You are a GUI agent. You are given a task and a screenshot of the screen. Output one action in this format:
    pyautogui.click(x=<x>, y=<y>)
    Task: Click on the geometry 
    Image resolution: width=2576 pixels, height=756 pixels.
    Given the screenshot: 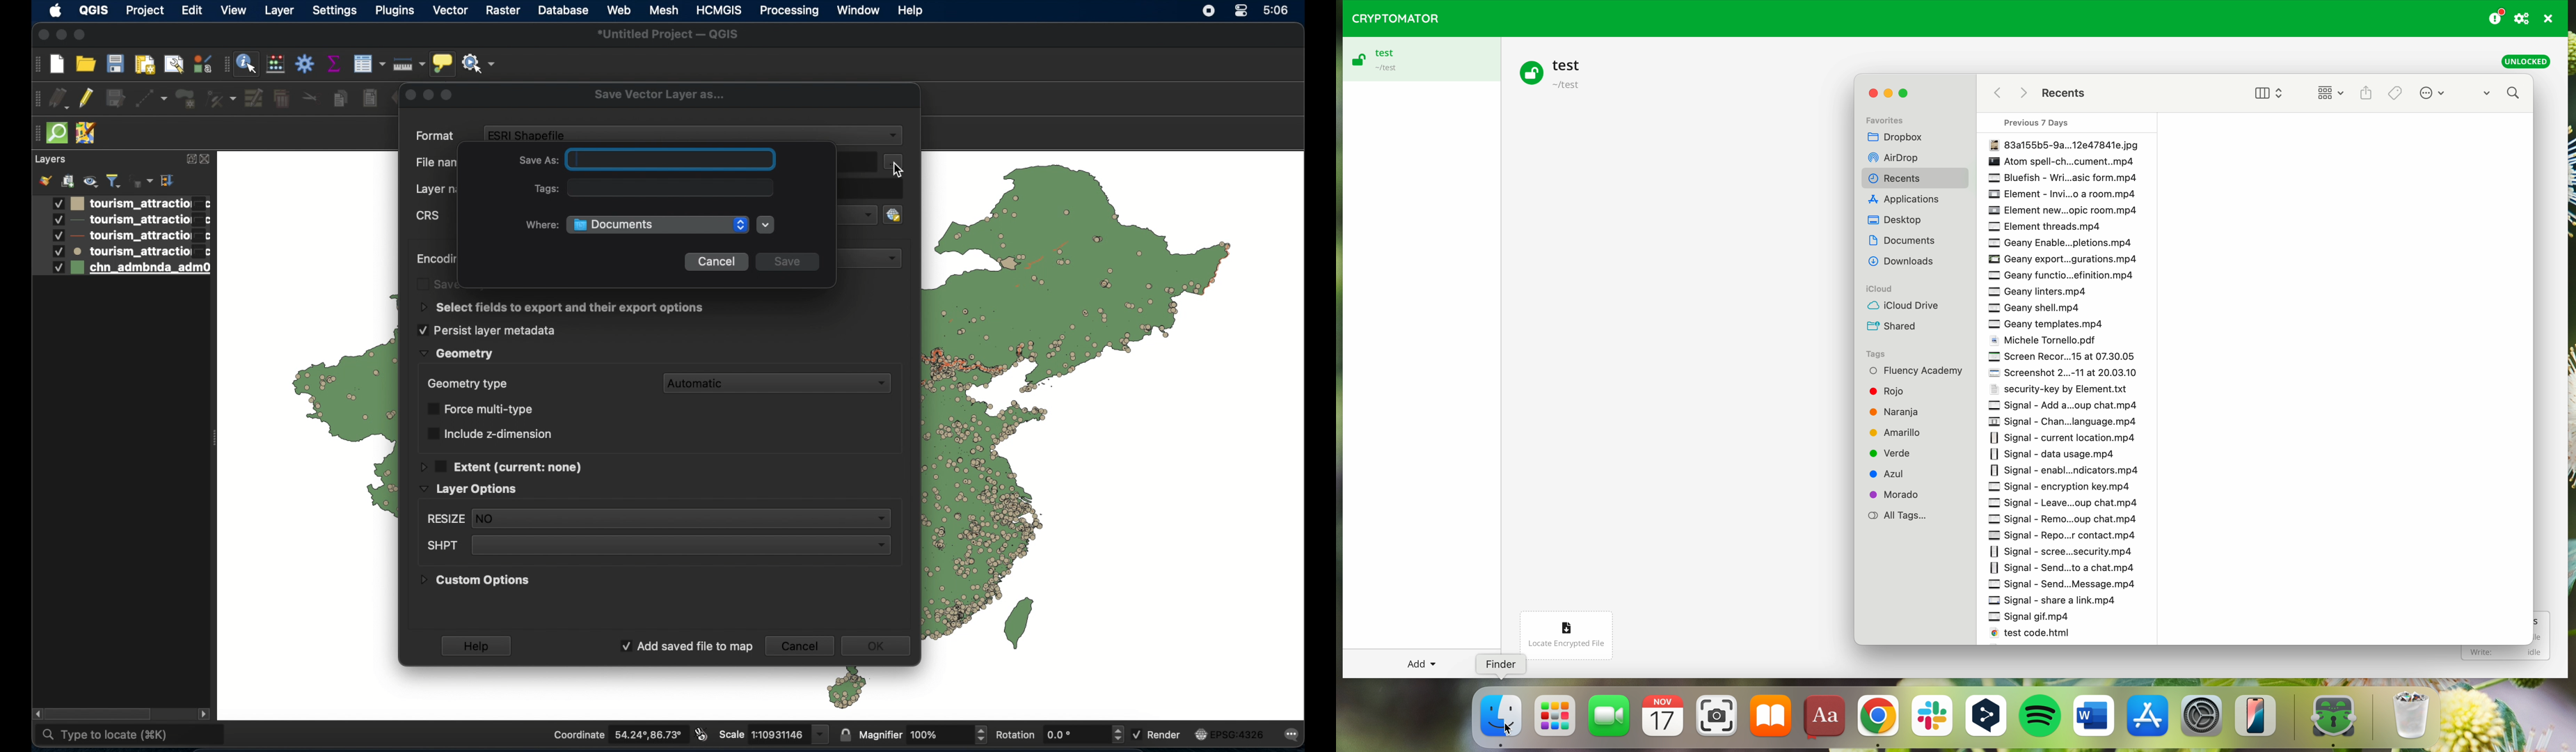 What is the action you would take?
    pyautogui.click(x=456, y=354)
    